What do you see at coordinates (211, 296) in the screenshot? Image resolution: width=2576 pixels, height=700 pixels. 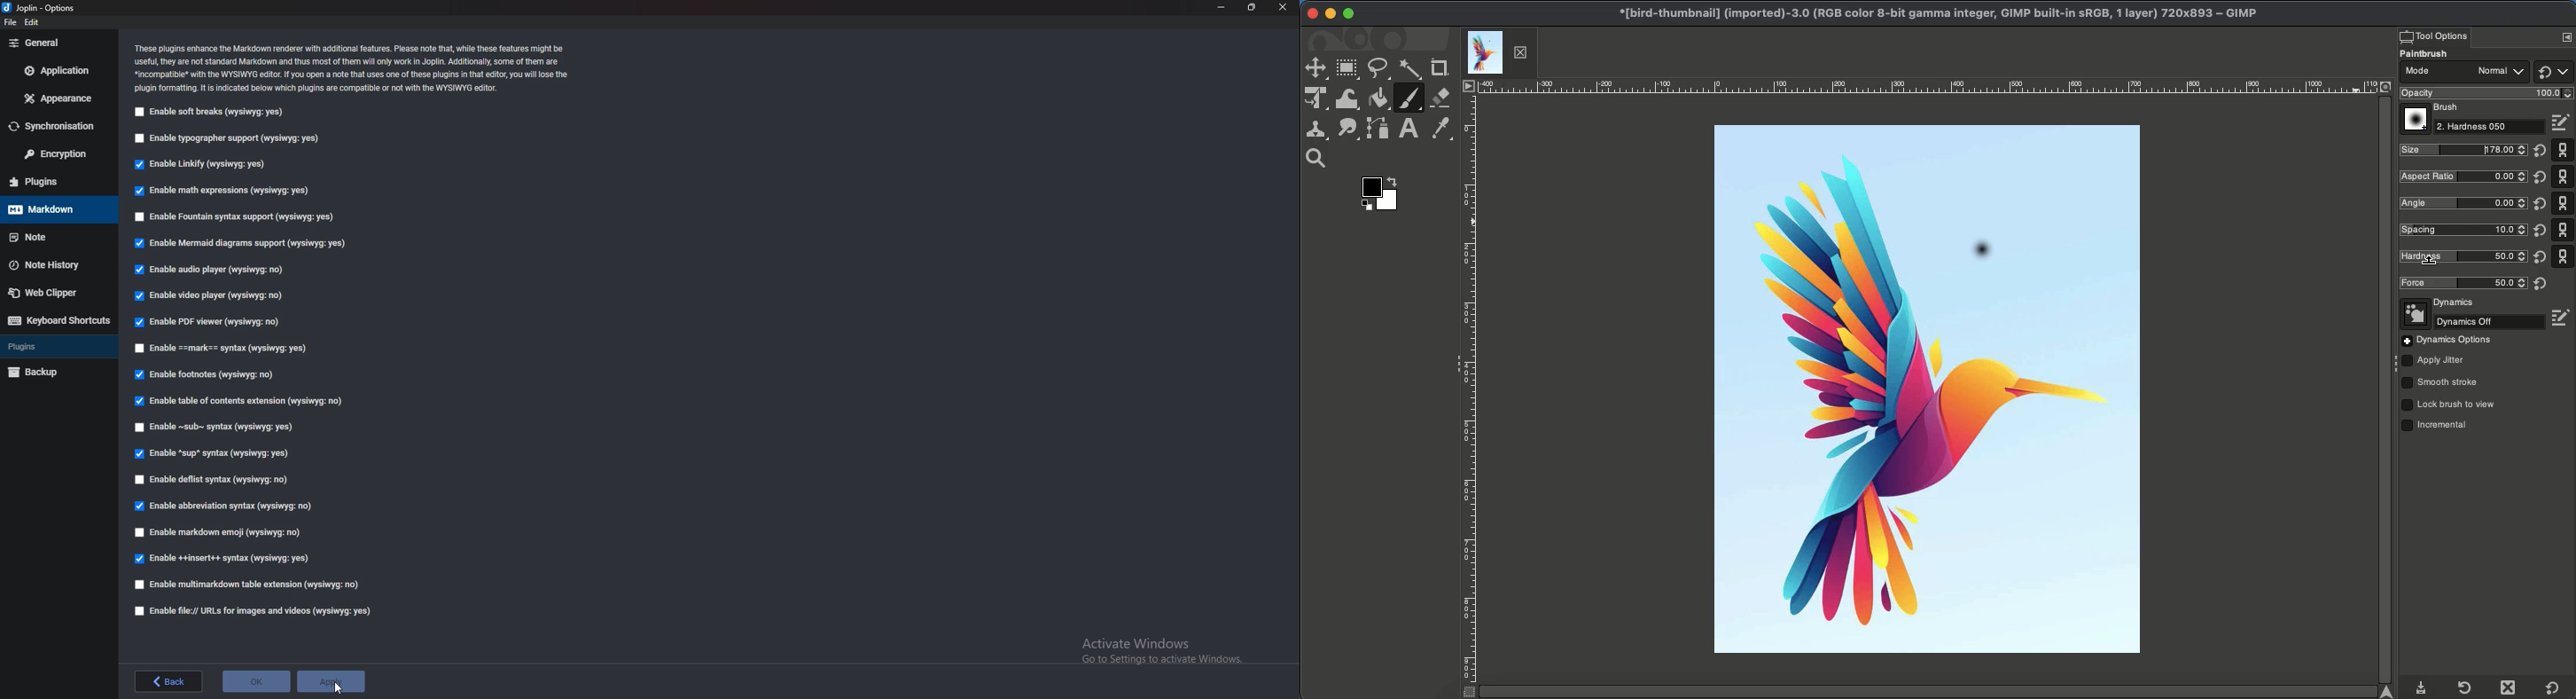 I see `enable video player` at bounding box center [211, 296].